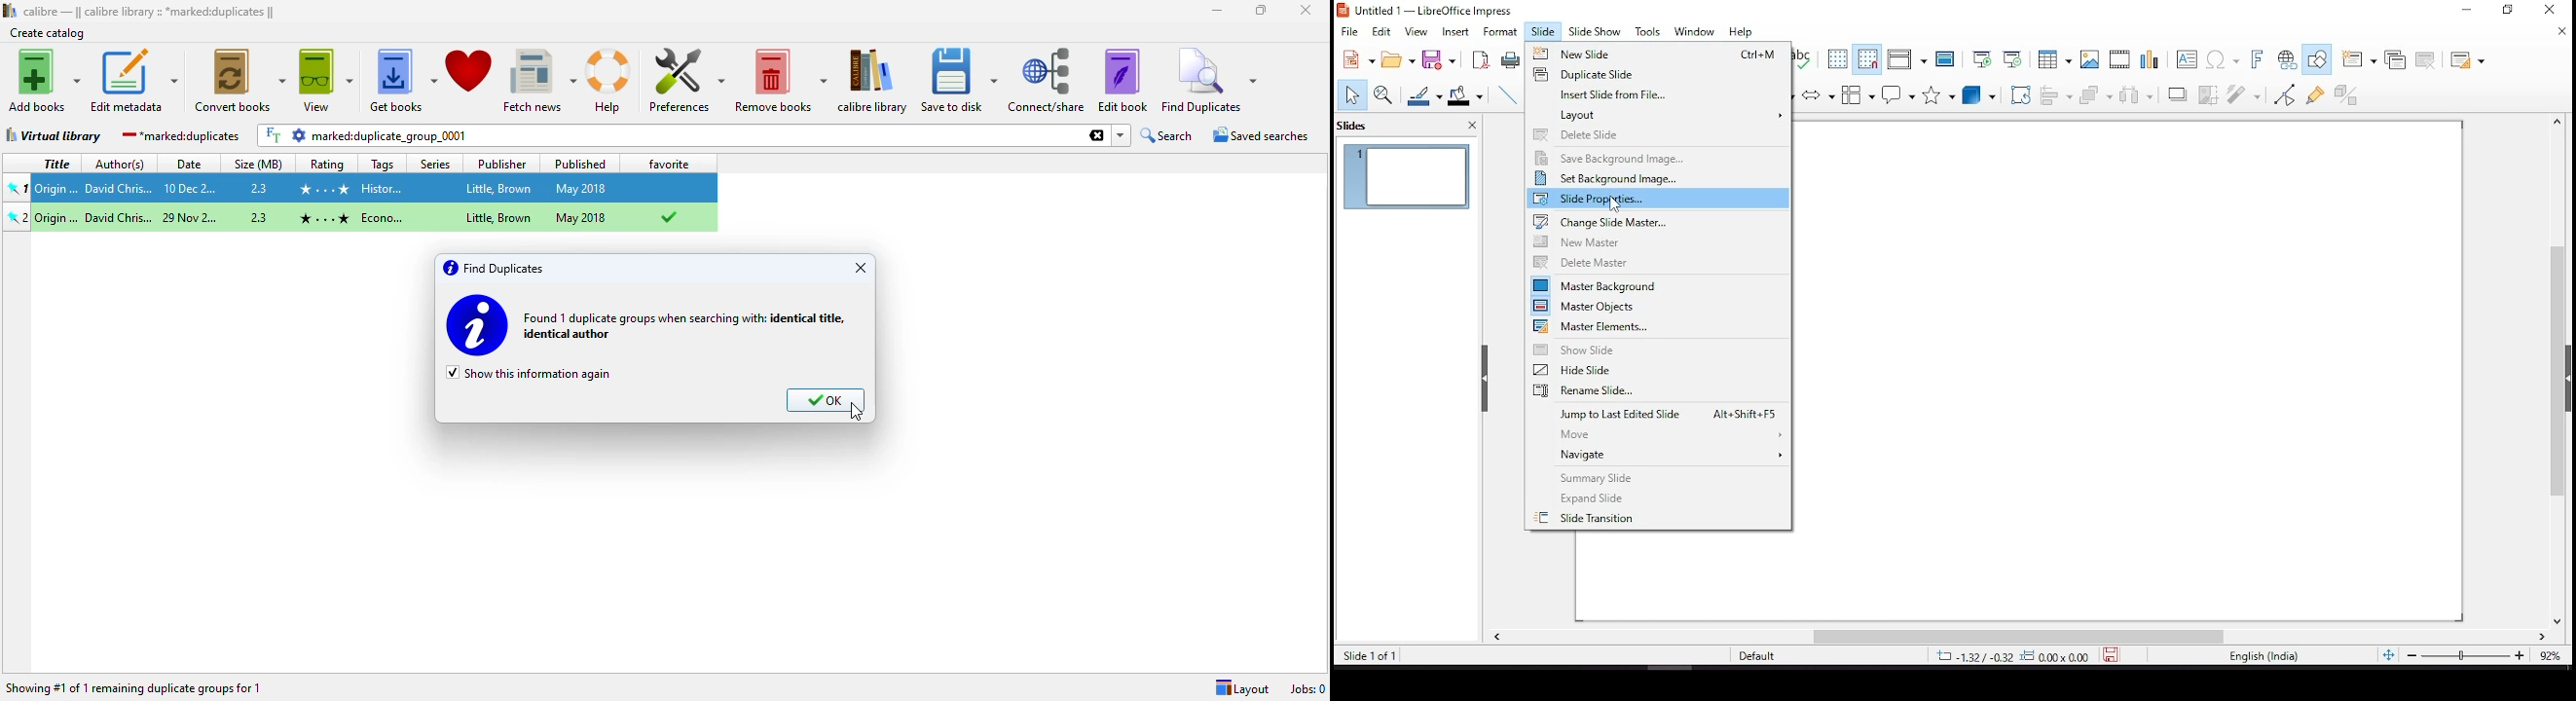 The height and width of the screenshot is (728, 2576). What do you see at coordinates (2284, 95) in the screenshot?
I see `toggle point edit mode` at bounding box center [2284, 95].